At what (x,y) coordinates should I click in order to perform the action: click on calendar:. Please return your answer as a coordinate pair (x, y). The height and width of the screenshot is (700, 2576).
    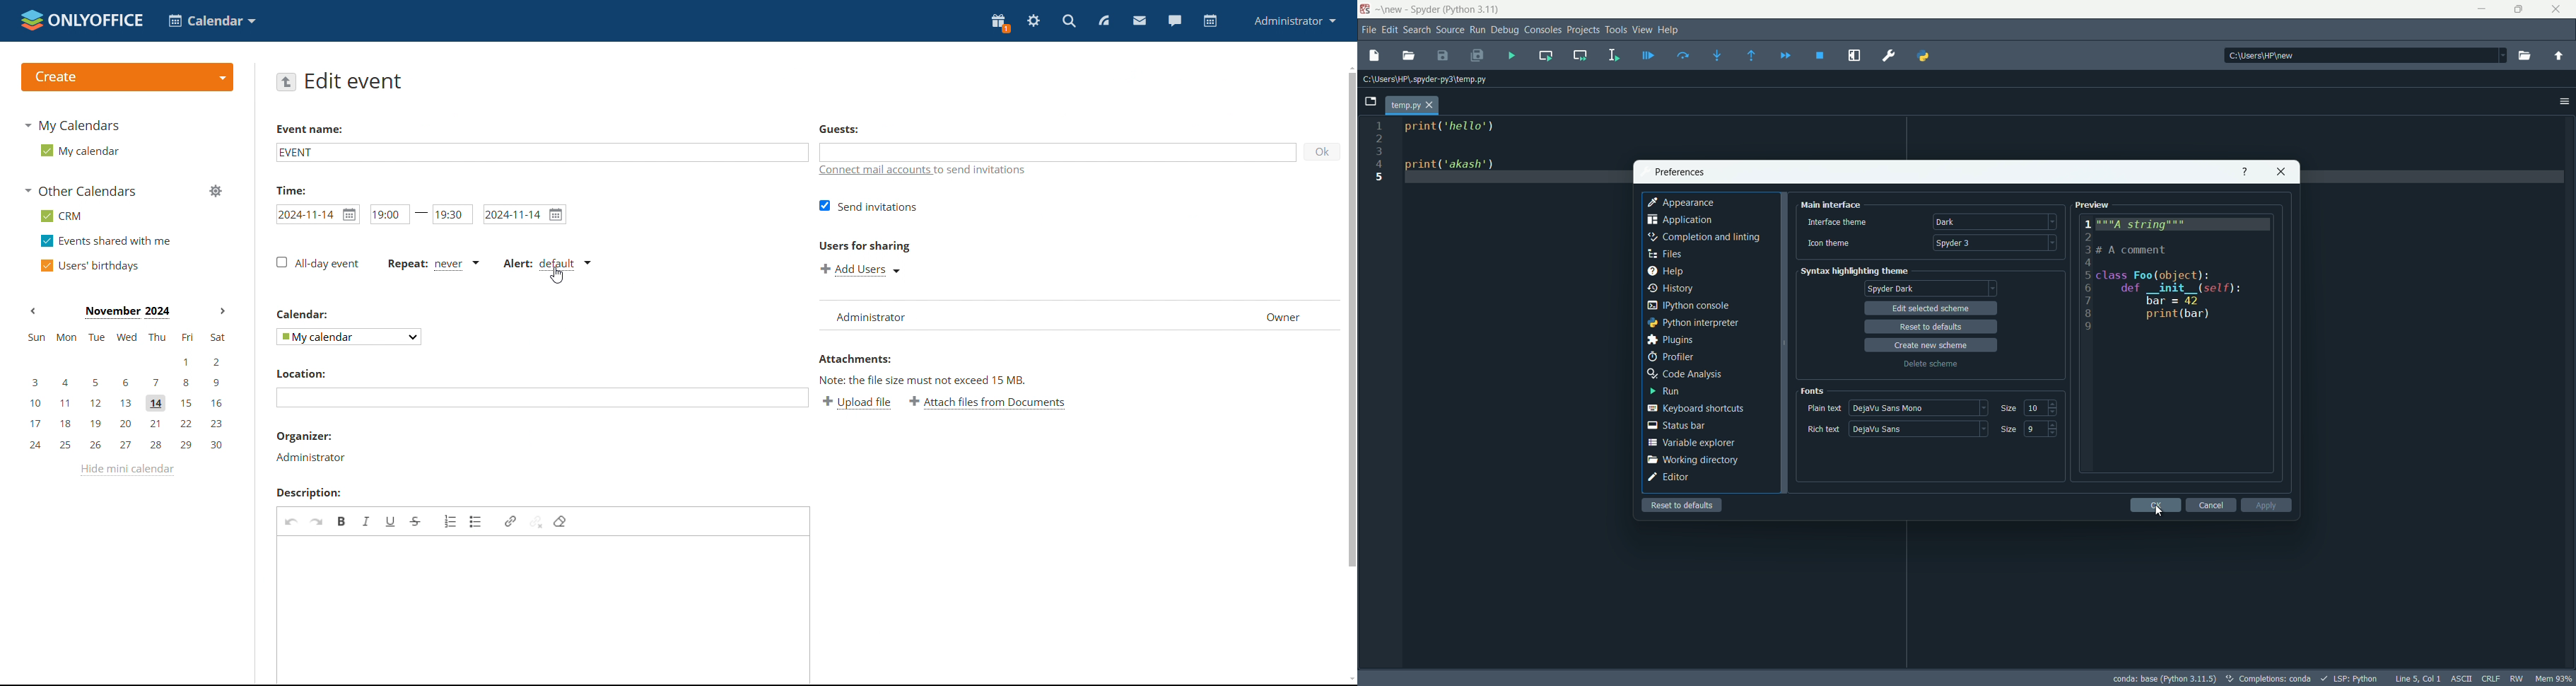
    Looking at the image, I should click on (305, 313).